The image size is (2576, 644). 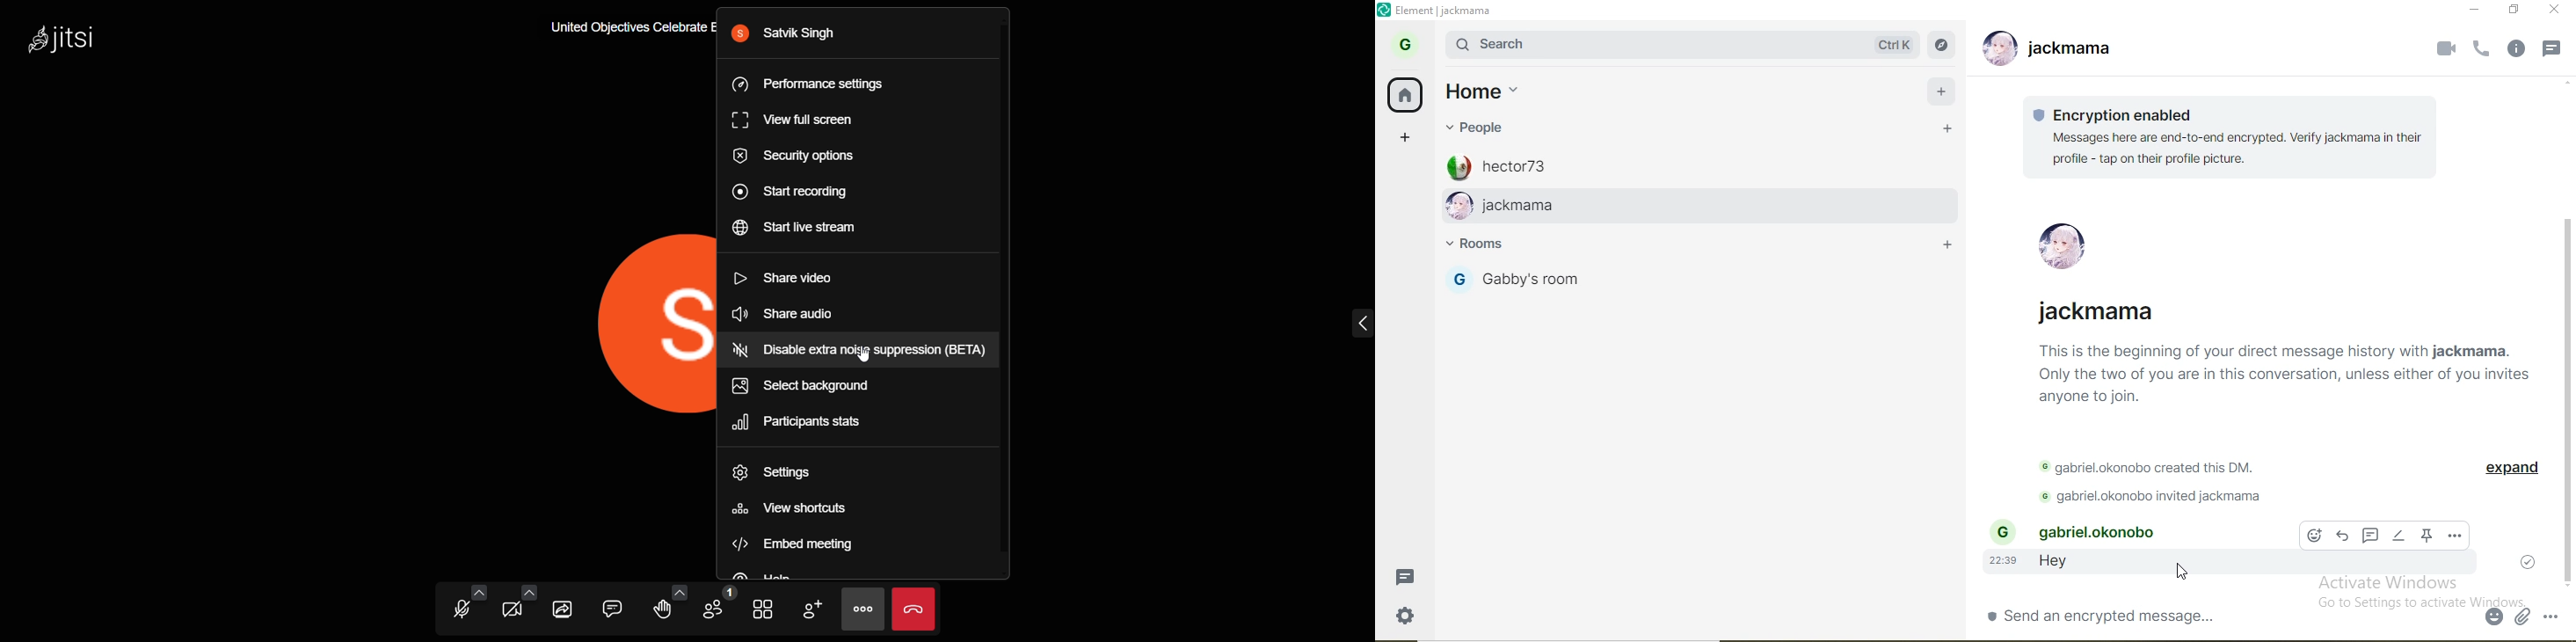 What do you see at coordinates (802, 507) in the screenshot?
I see `view shortcuts` at bounding box center [802, 507].